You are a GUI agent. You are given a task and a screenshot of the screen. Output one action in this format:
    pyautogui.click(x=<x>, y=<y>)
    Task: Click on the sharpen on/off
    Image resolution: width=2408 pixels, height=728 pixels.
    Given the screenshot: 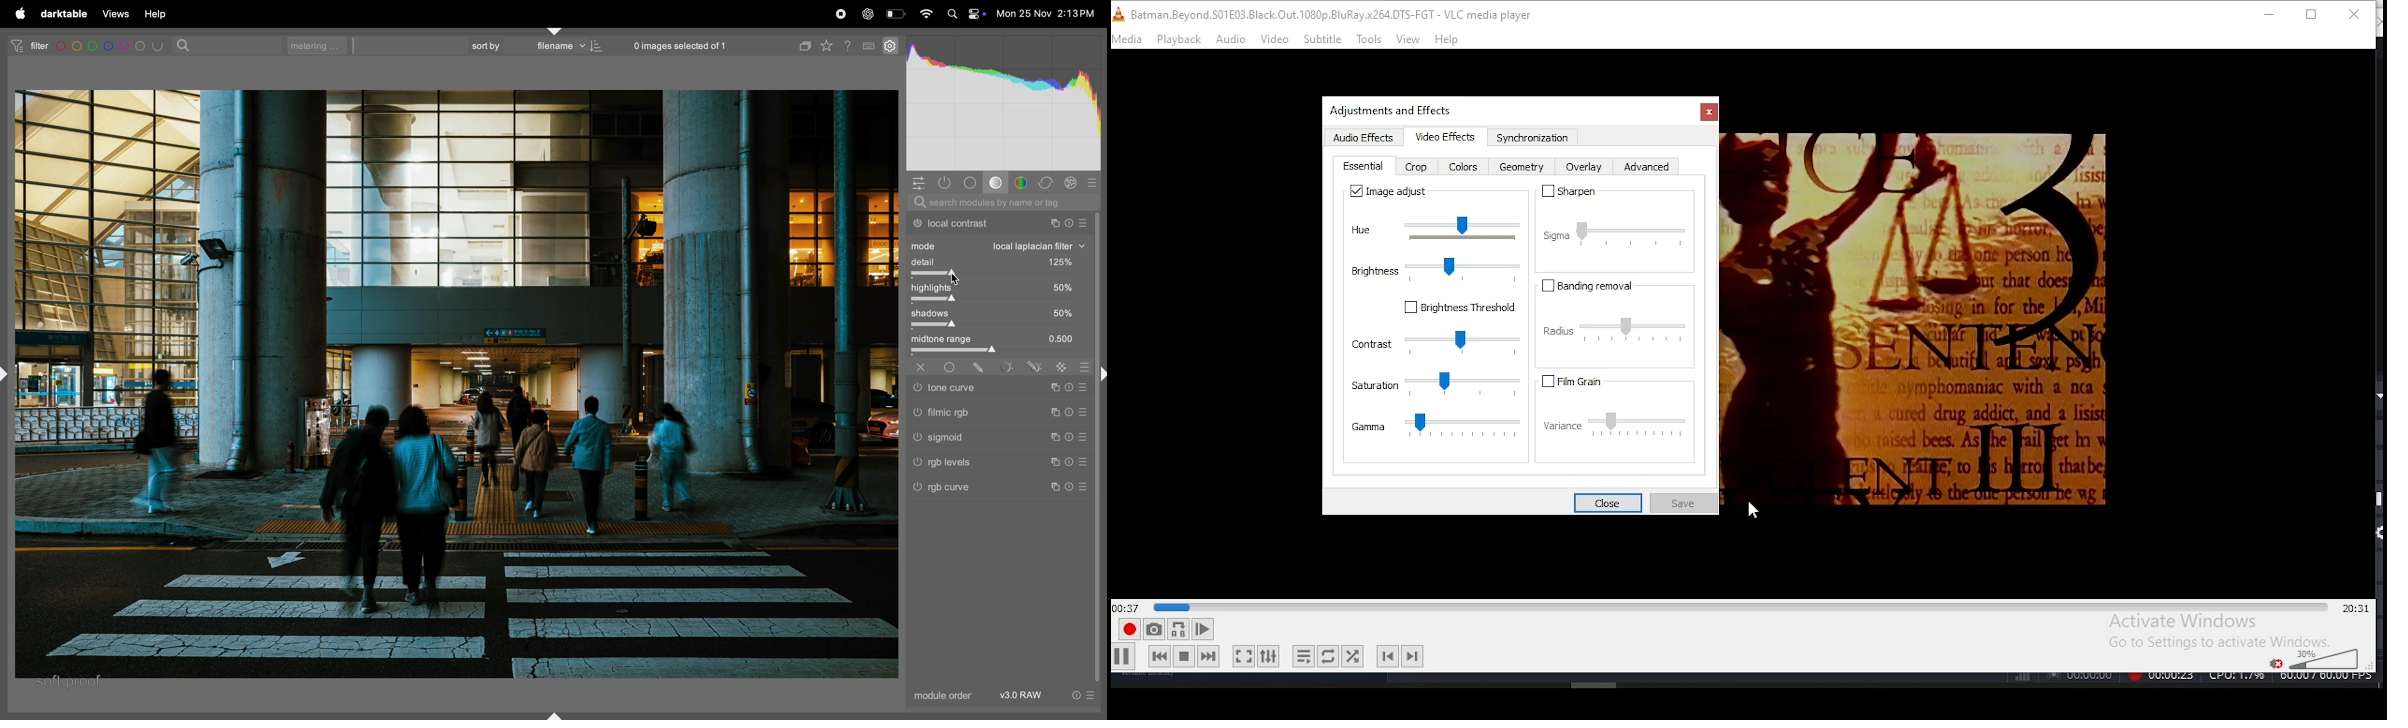 What is the action you would take?
    pyautogui.click(x=1567, y=191)
    